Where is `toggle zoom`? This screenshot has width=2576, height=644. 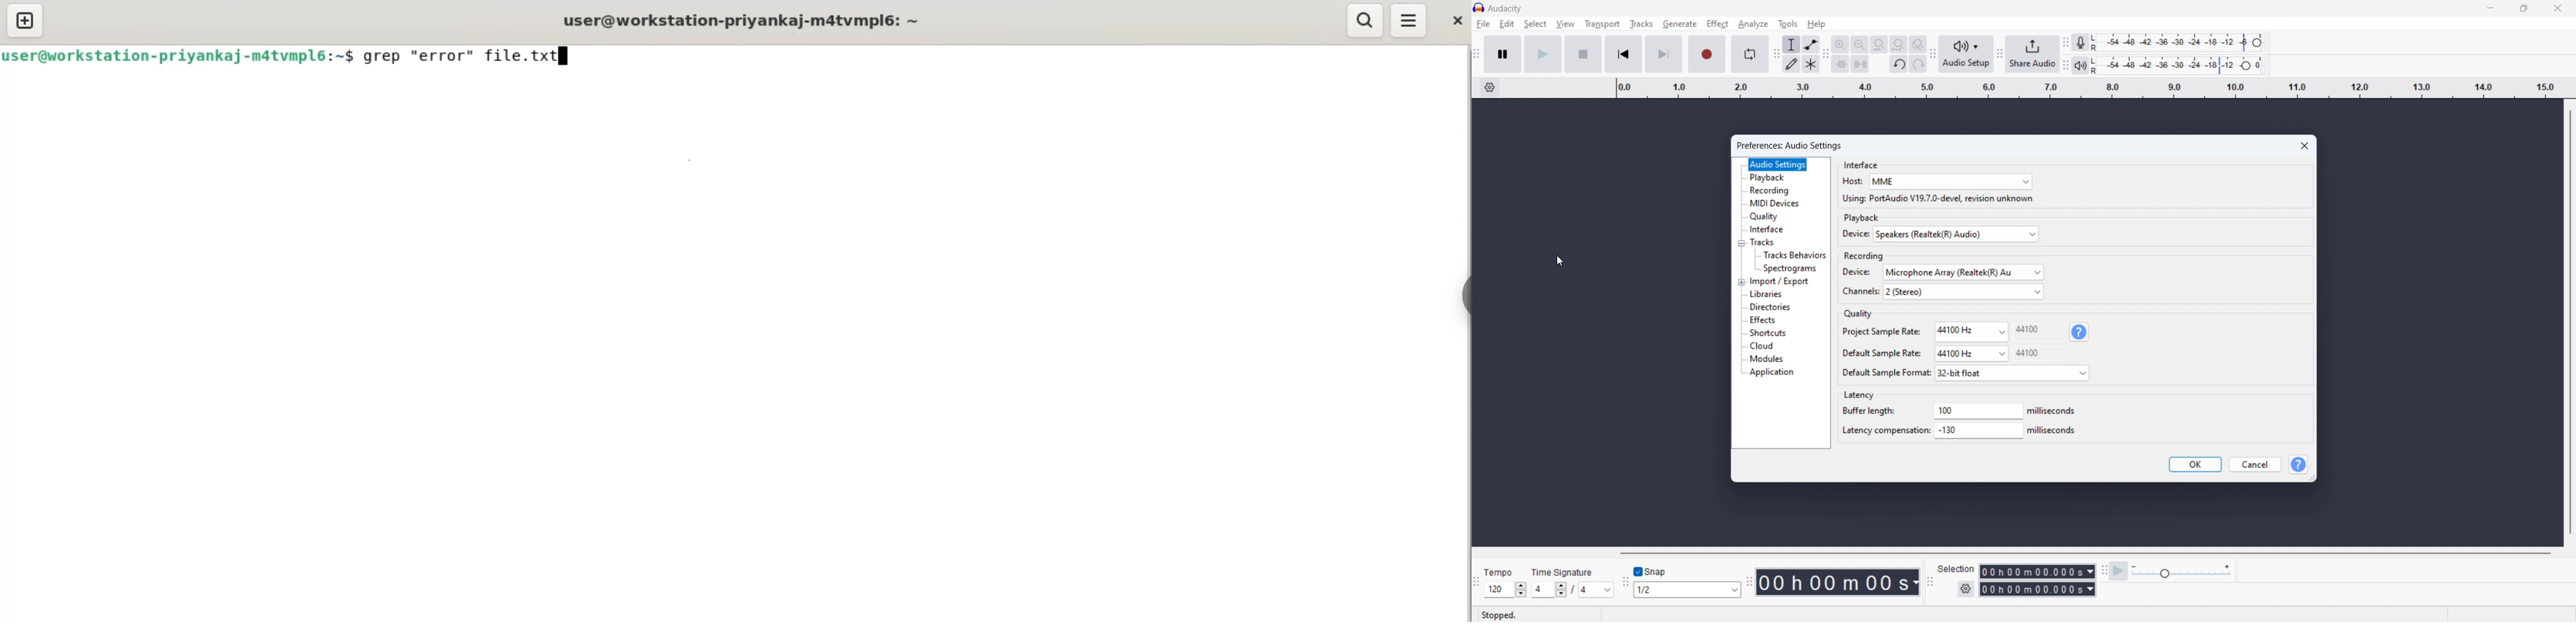
toggle zoom is located at coordinates (1918, 44).